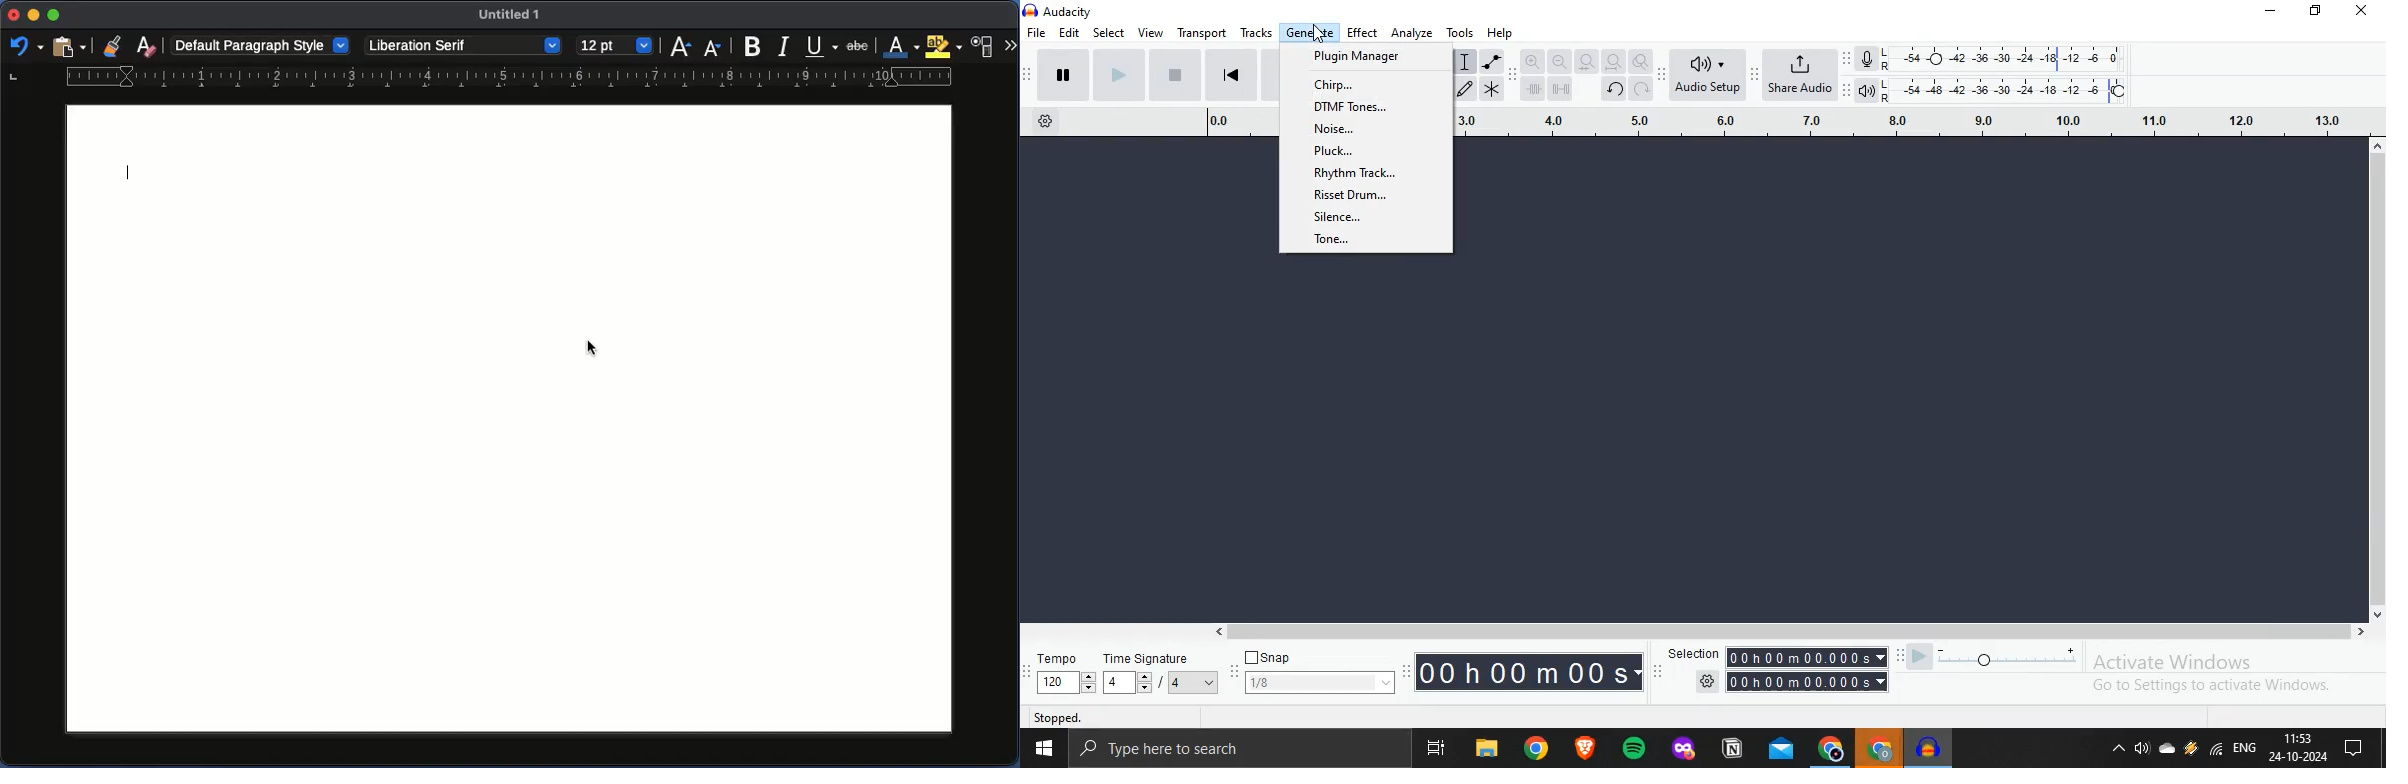 This screenshot has height=784, width=2408. Describe the element at coordinates (1644, 60) in the screenshot. I see `zoom Toogle` at that location.